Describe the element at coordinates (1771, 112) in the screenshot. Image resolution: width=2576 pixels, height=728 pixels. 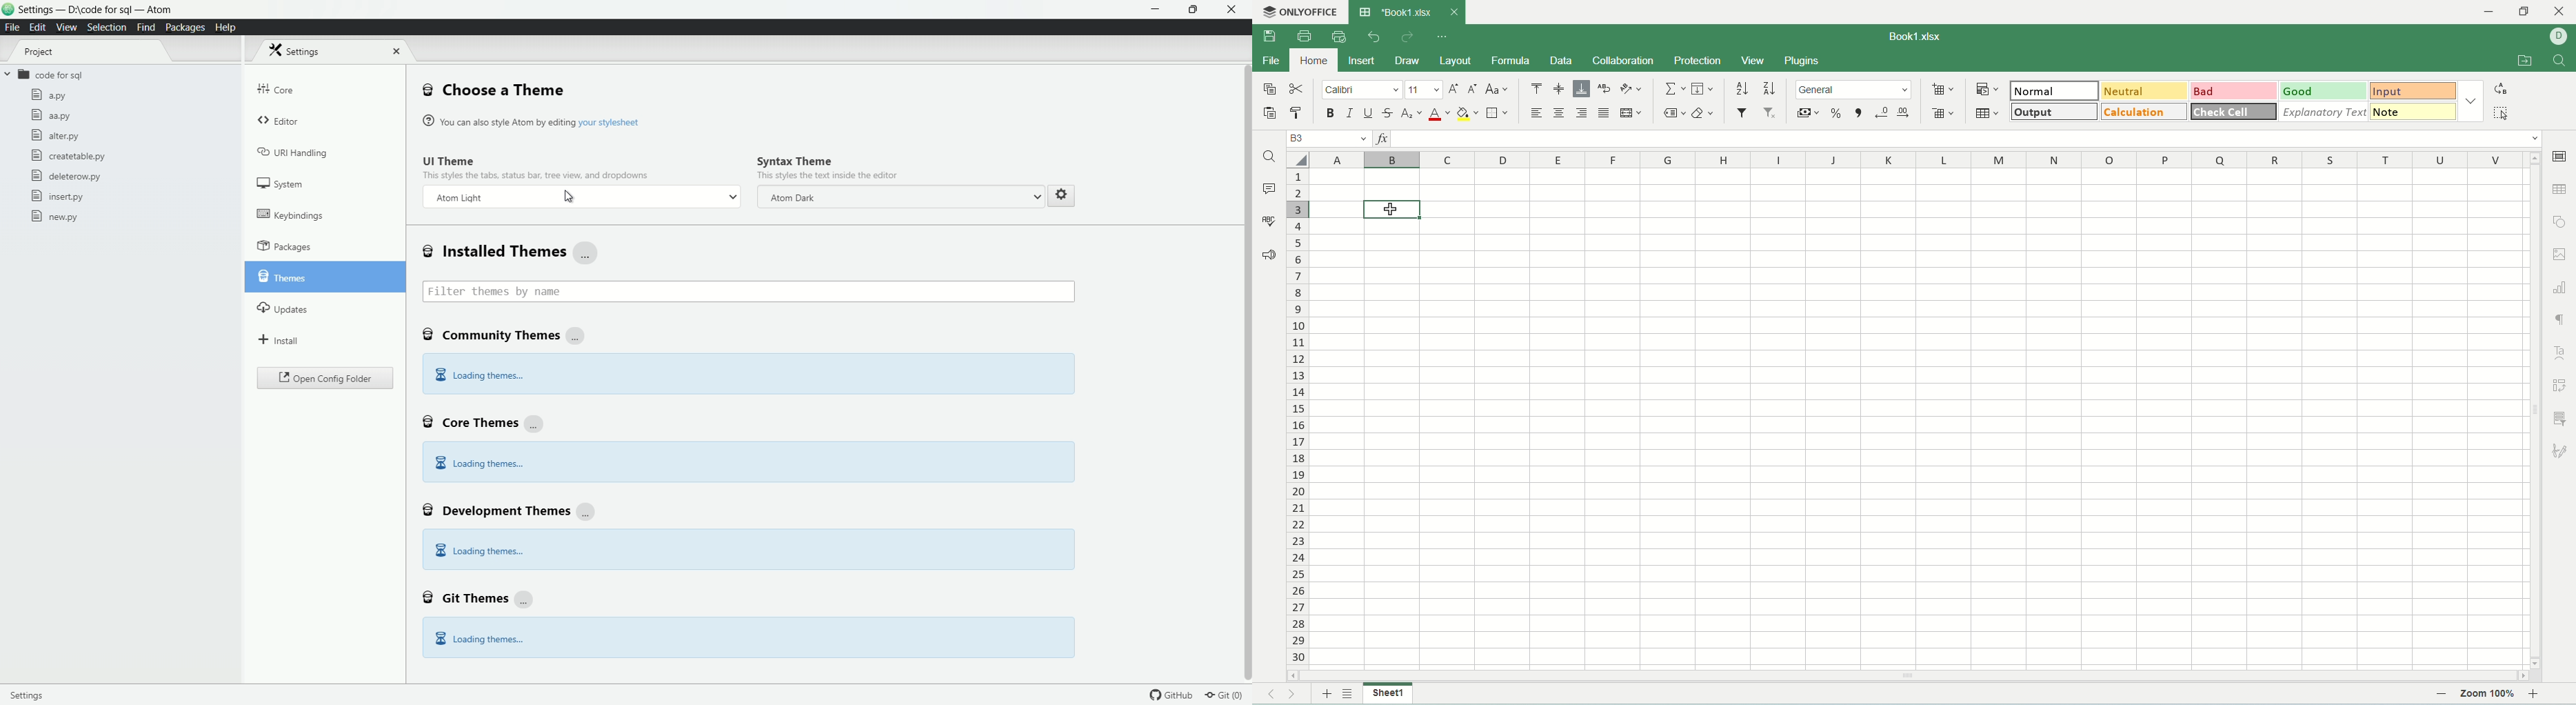
I see `remove filter` at that location.